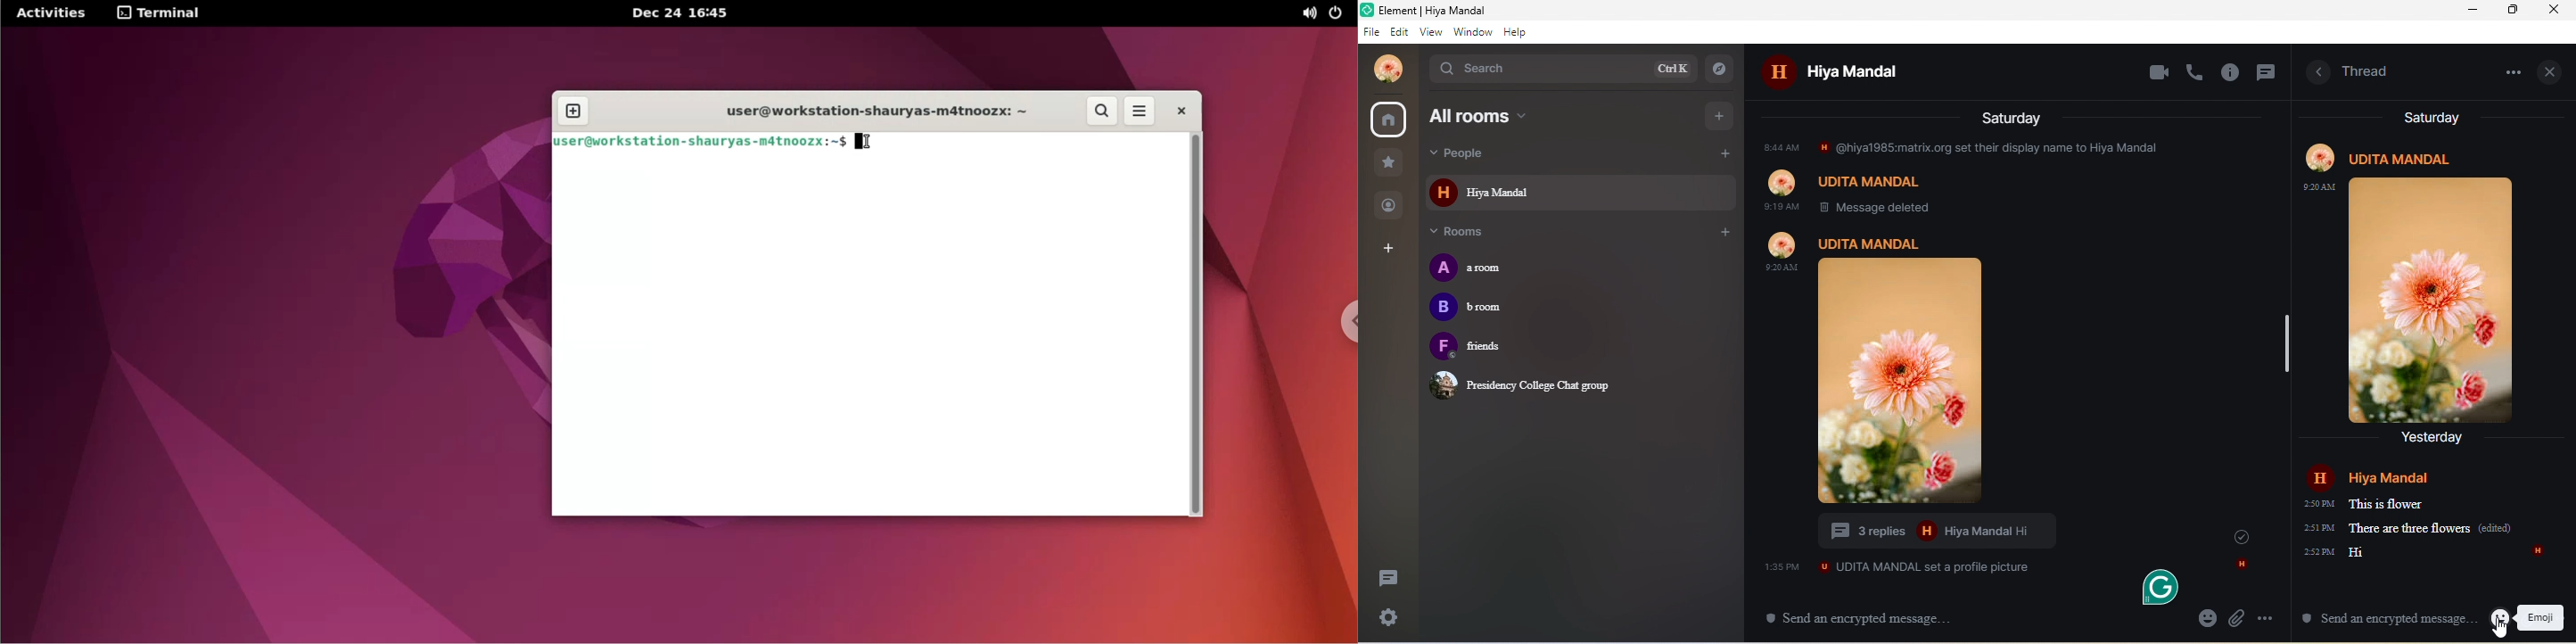 Image resolution: width=2576 pixels, height=644 pixels. Describe the element at coordinates (1477, 307) in the screenshot. I see `b room` at that location.